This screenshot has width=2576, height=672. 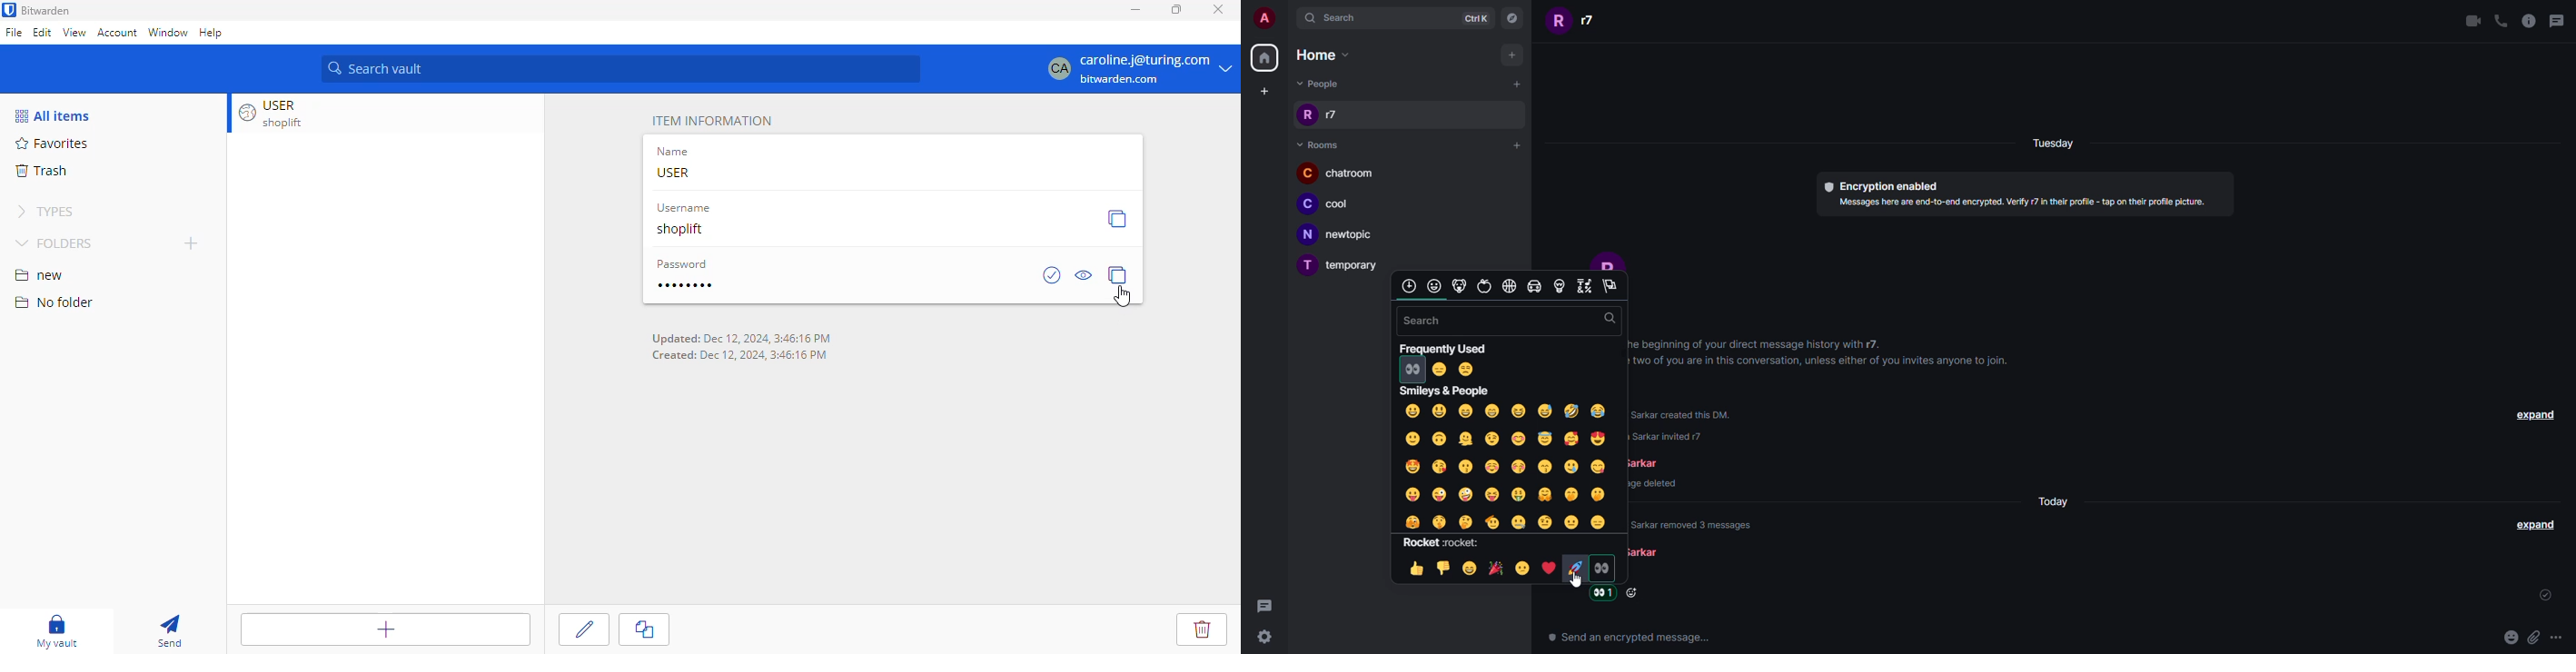 What do you see at coordinates (1342, 266) in the screenshot?
I see `room` at bounding box center [1342, 266].